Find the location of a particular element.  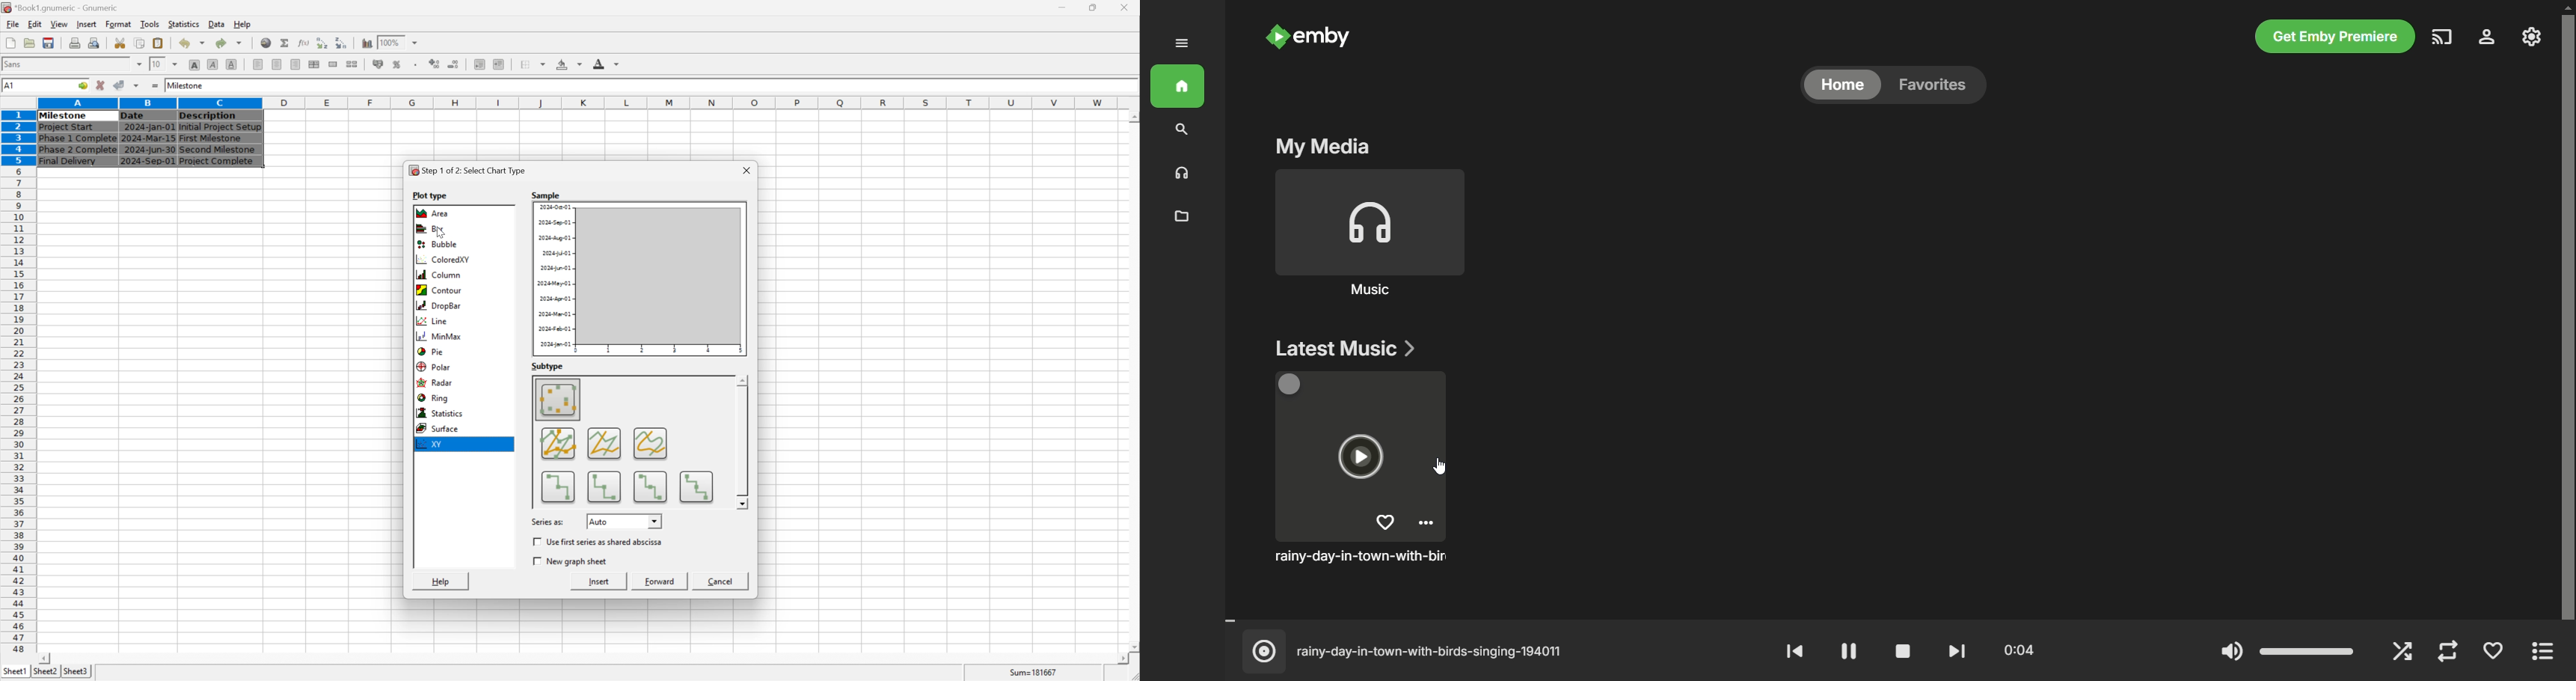

Step 1 of 2: Select chart type is located at coordinates (470, 170).